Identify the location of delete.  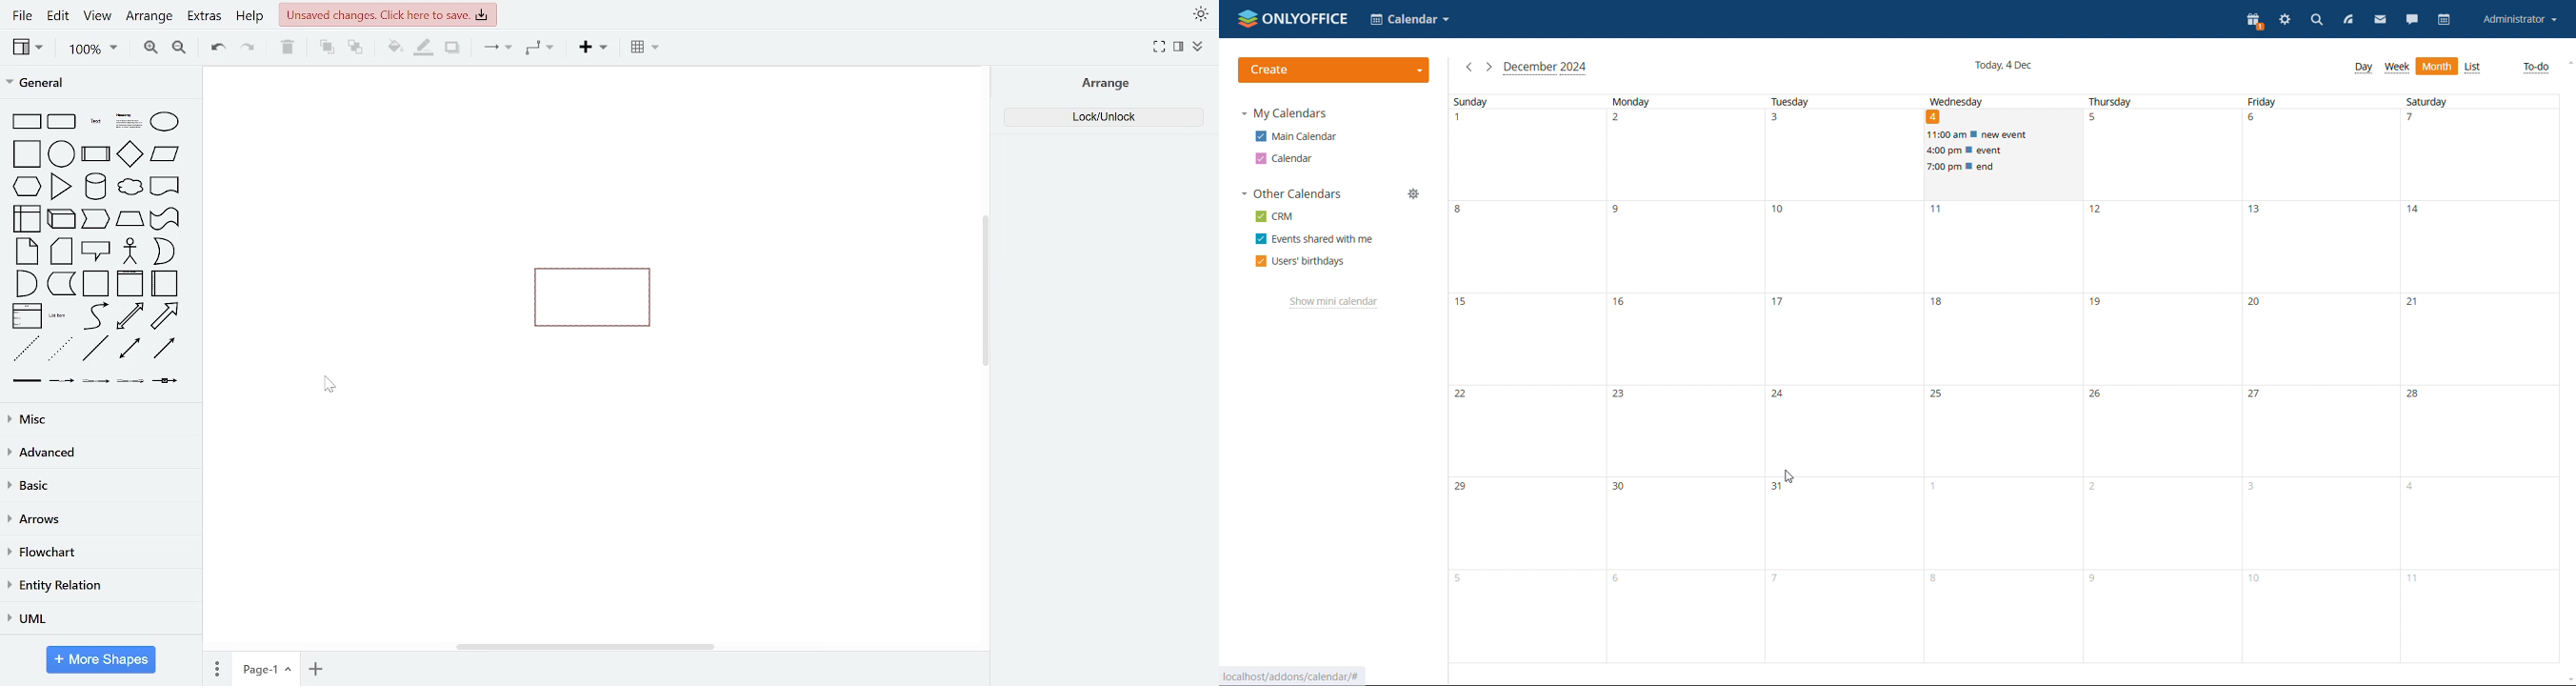
(286, 48).